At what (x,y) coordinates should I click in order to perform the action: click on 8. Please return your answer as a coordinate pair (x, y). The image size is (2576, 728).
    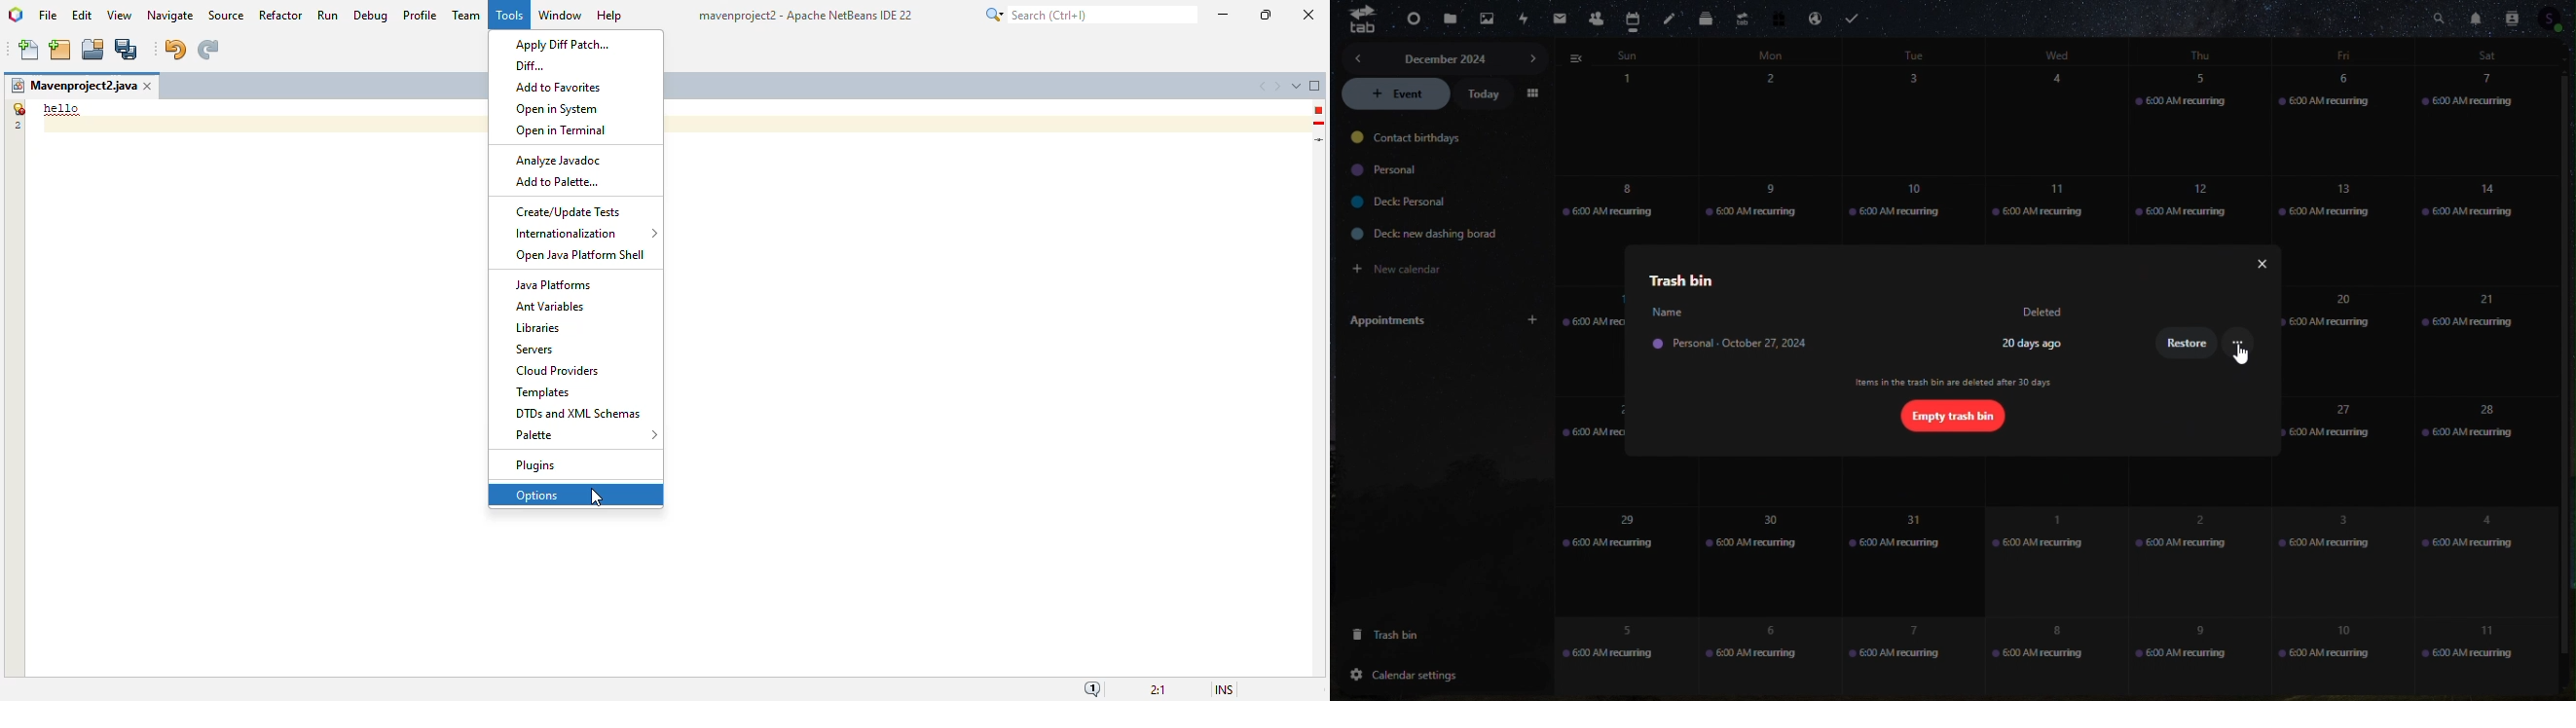
    Looking at the image, I should click on (2042, 656).